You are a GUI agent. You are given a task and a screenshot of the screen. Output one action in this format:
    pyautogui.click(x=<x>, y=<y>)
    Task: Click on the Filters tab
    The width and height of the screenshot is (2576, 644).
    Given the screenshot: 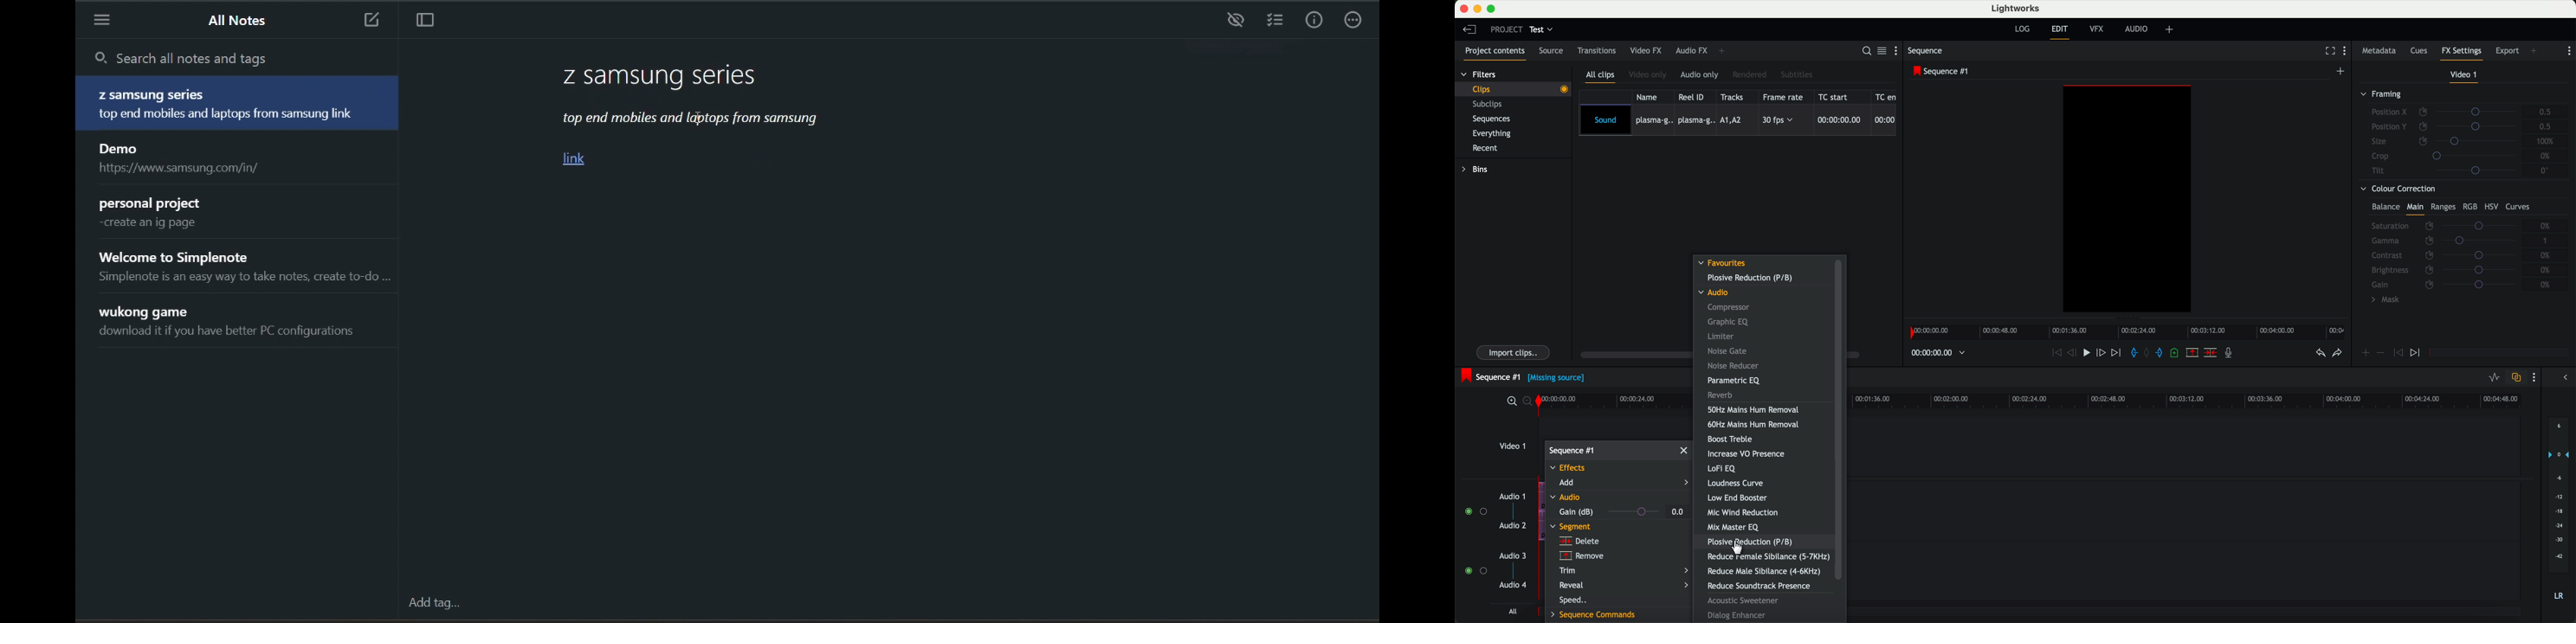 What is the action you would take?
    pyautogui.click(x=1478, y=75)
    